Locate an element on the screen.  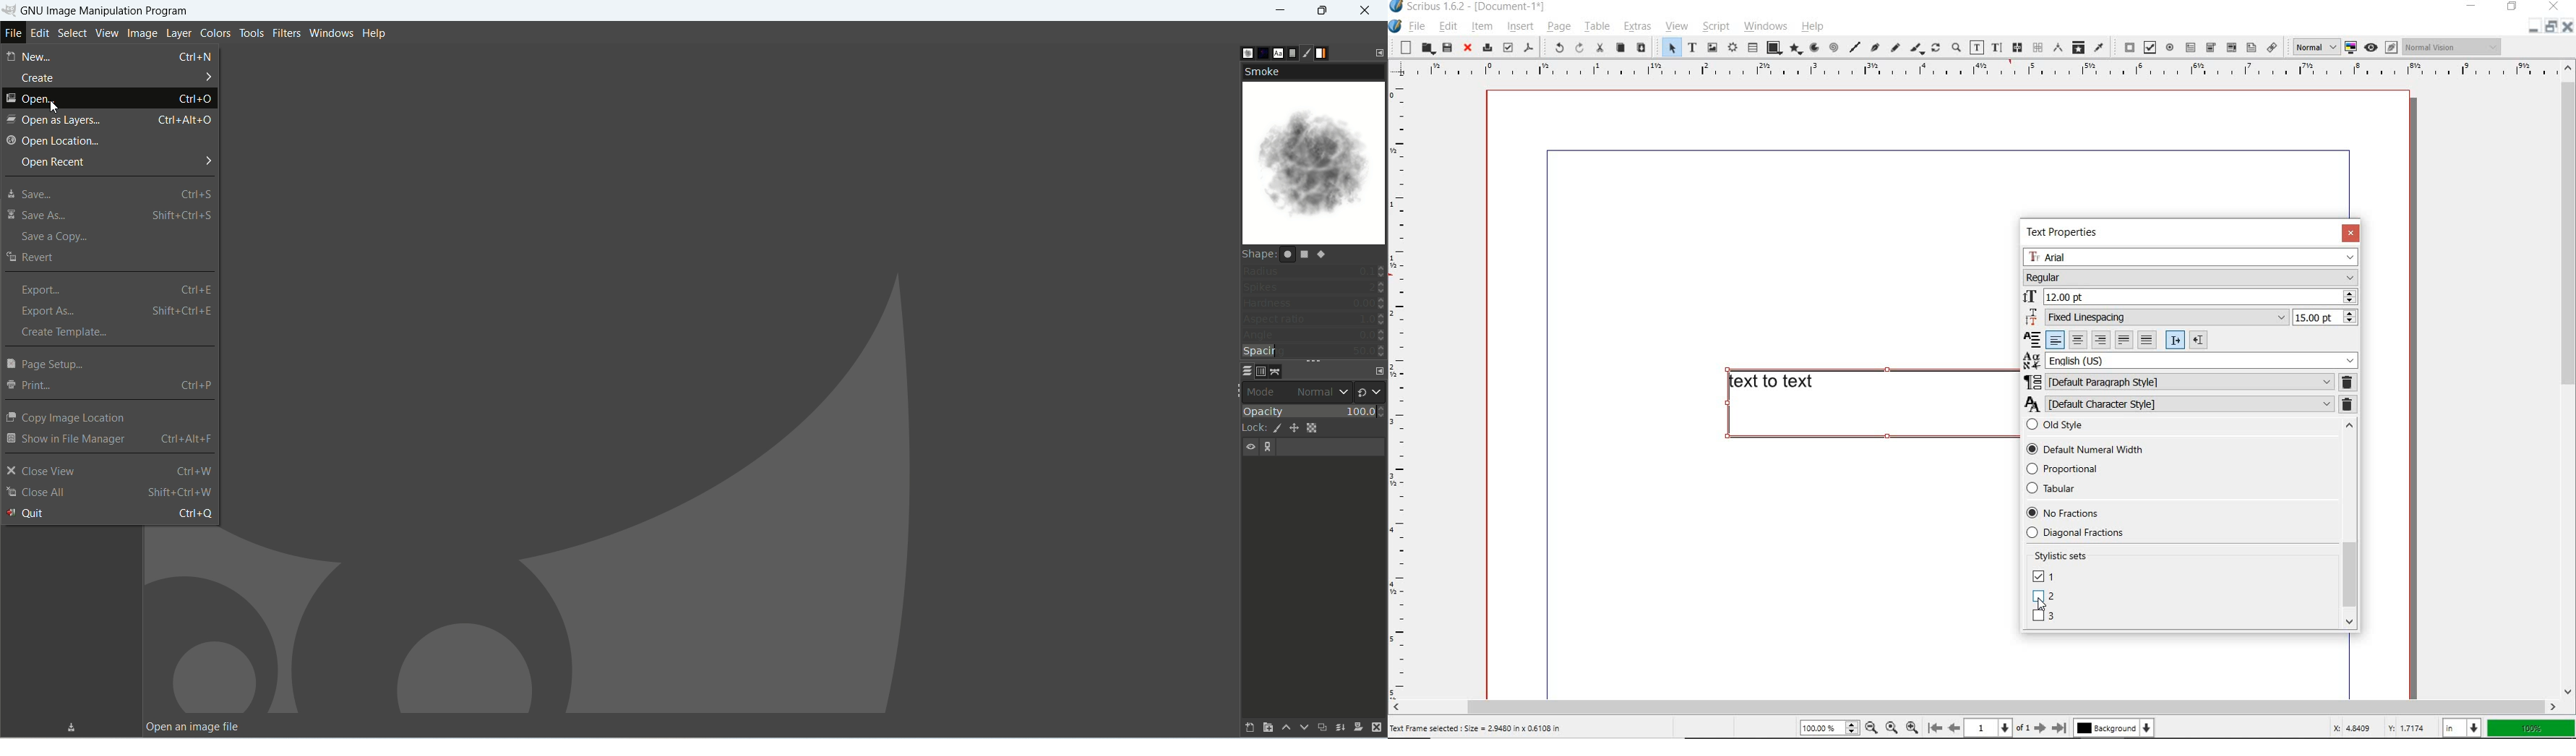
Zoom in is located at coordinates (1912, 726).